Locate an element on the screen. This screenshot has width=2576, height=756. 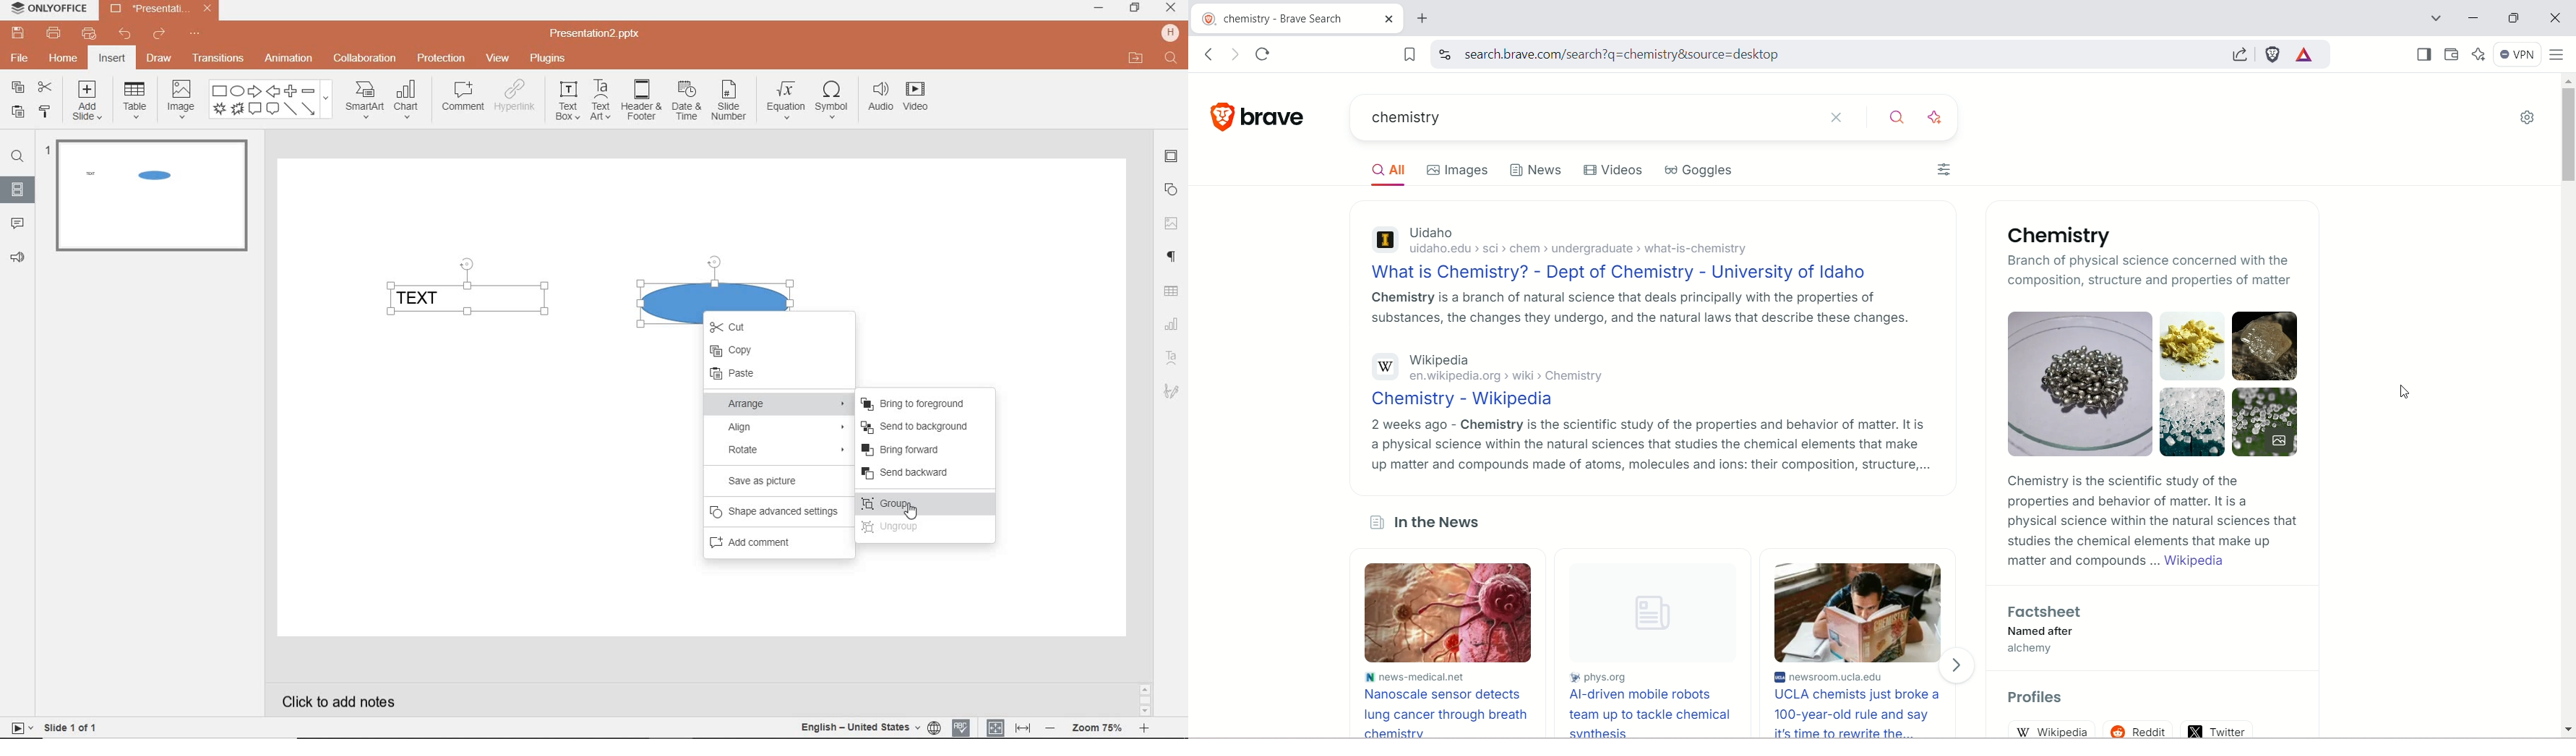
COMMENTS is located at coordinates (16, 220).